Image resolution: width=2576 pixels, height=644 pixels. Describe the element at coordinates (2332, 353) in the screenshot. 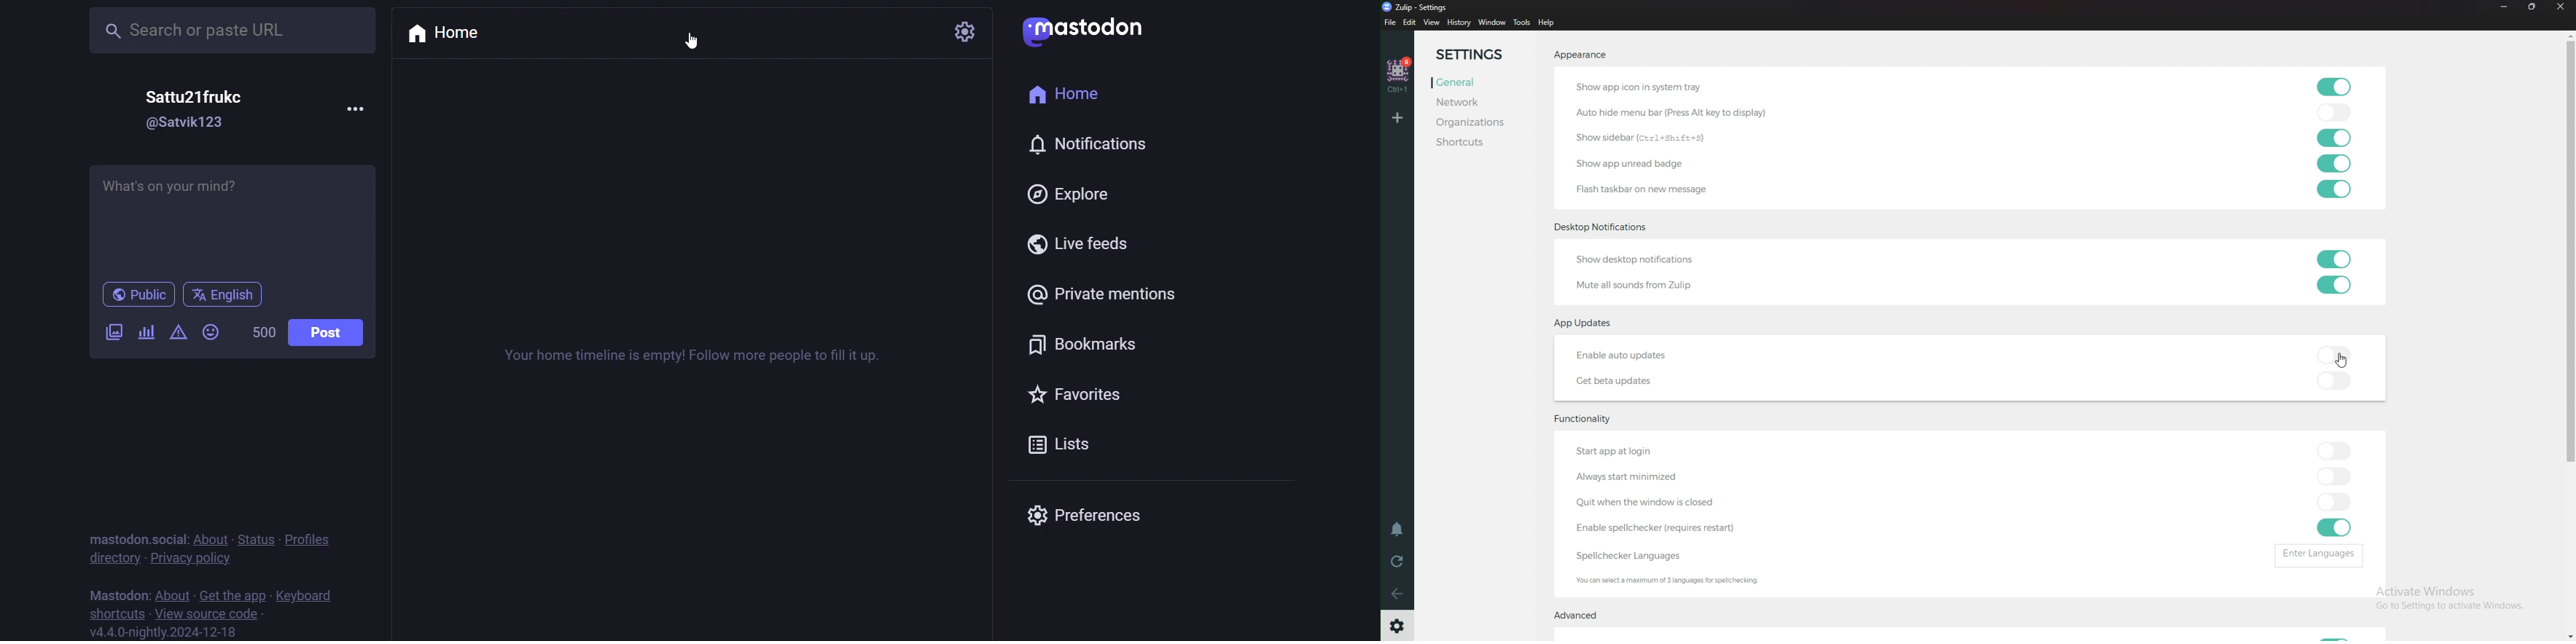

I see `toggle` at that location.